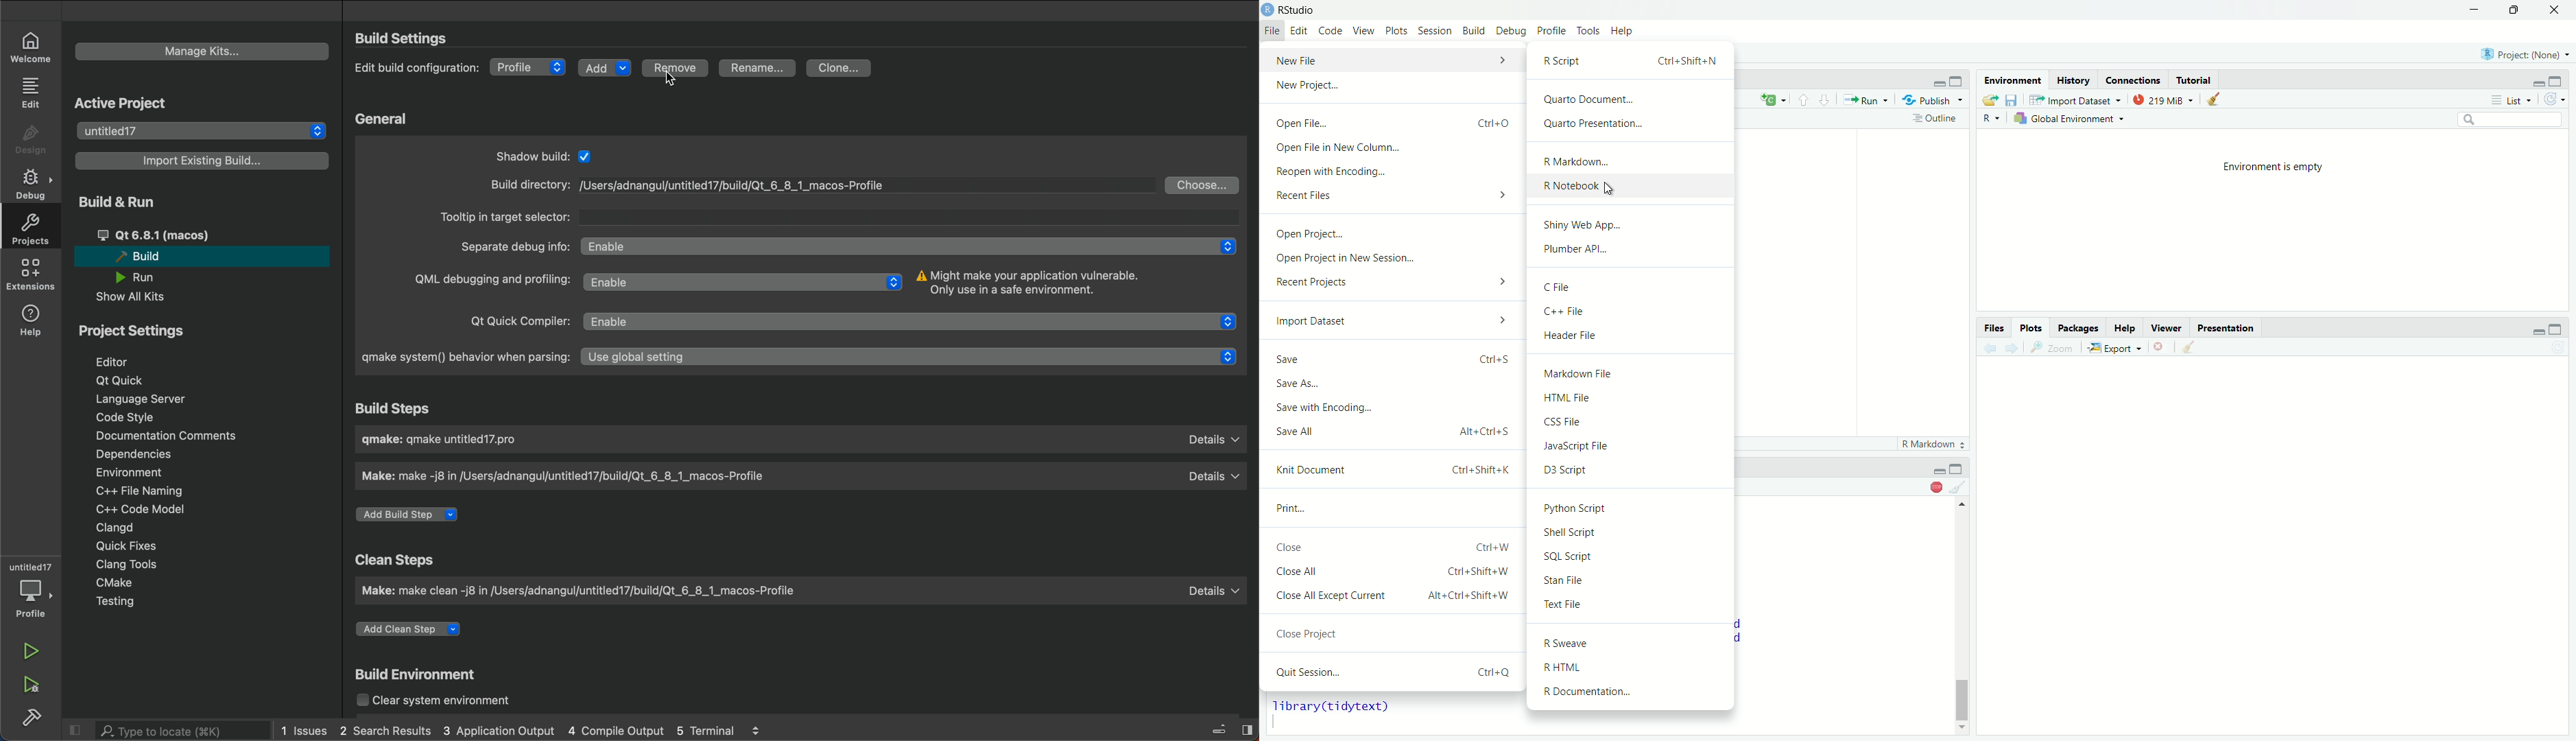 The width and height of the screenshot is (2576, 756). What do you see at coordinates (2071, 119) in the screenshot?
I see `global environment` at bounding box center [2071, 119].